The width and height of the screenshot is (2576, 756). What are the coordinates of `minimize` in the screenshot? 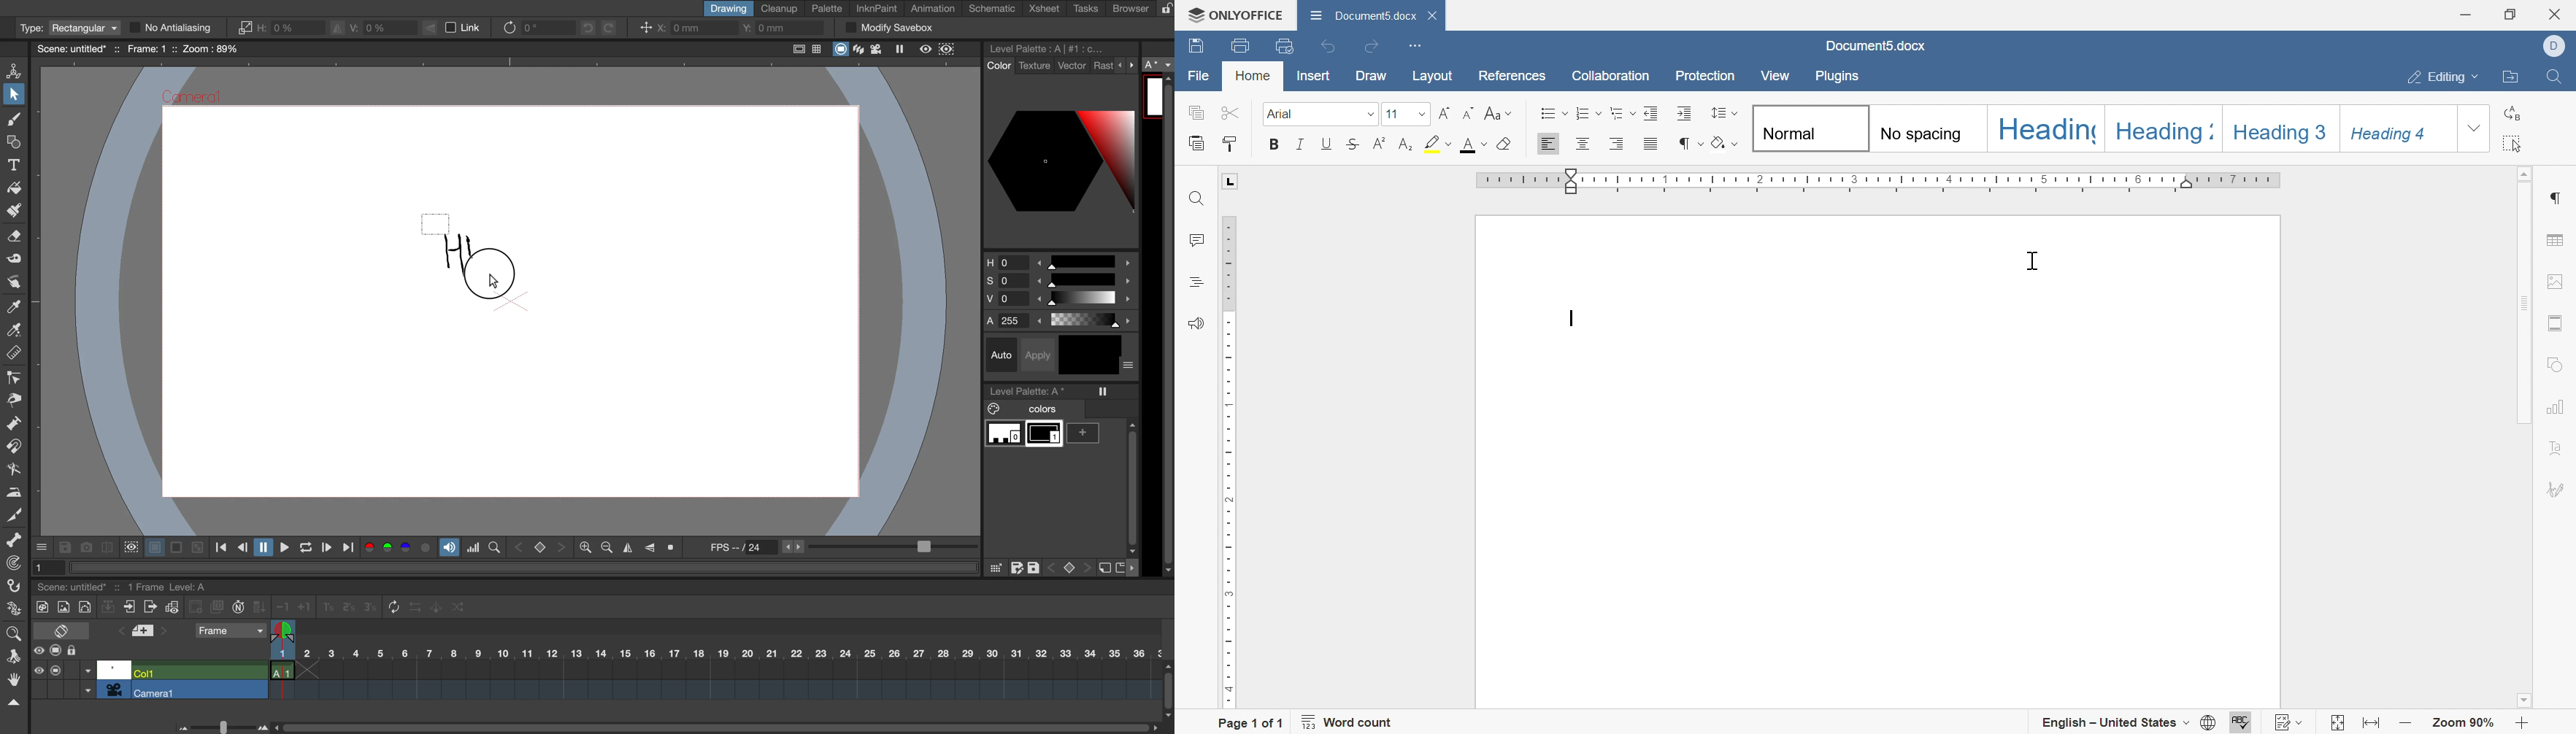 It's located at (2466, 10).